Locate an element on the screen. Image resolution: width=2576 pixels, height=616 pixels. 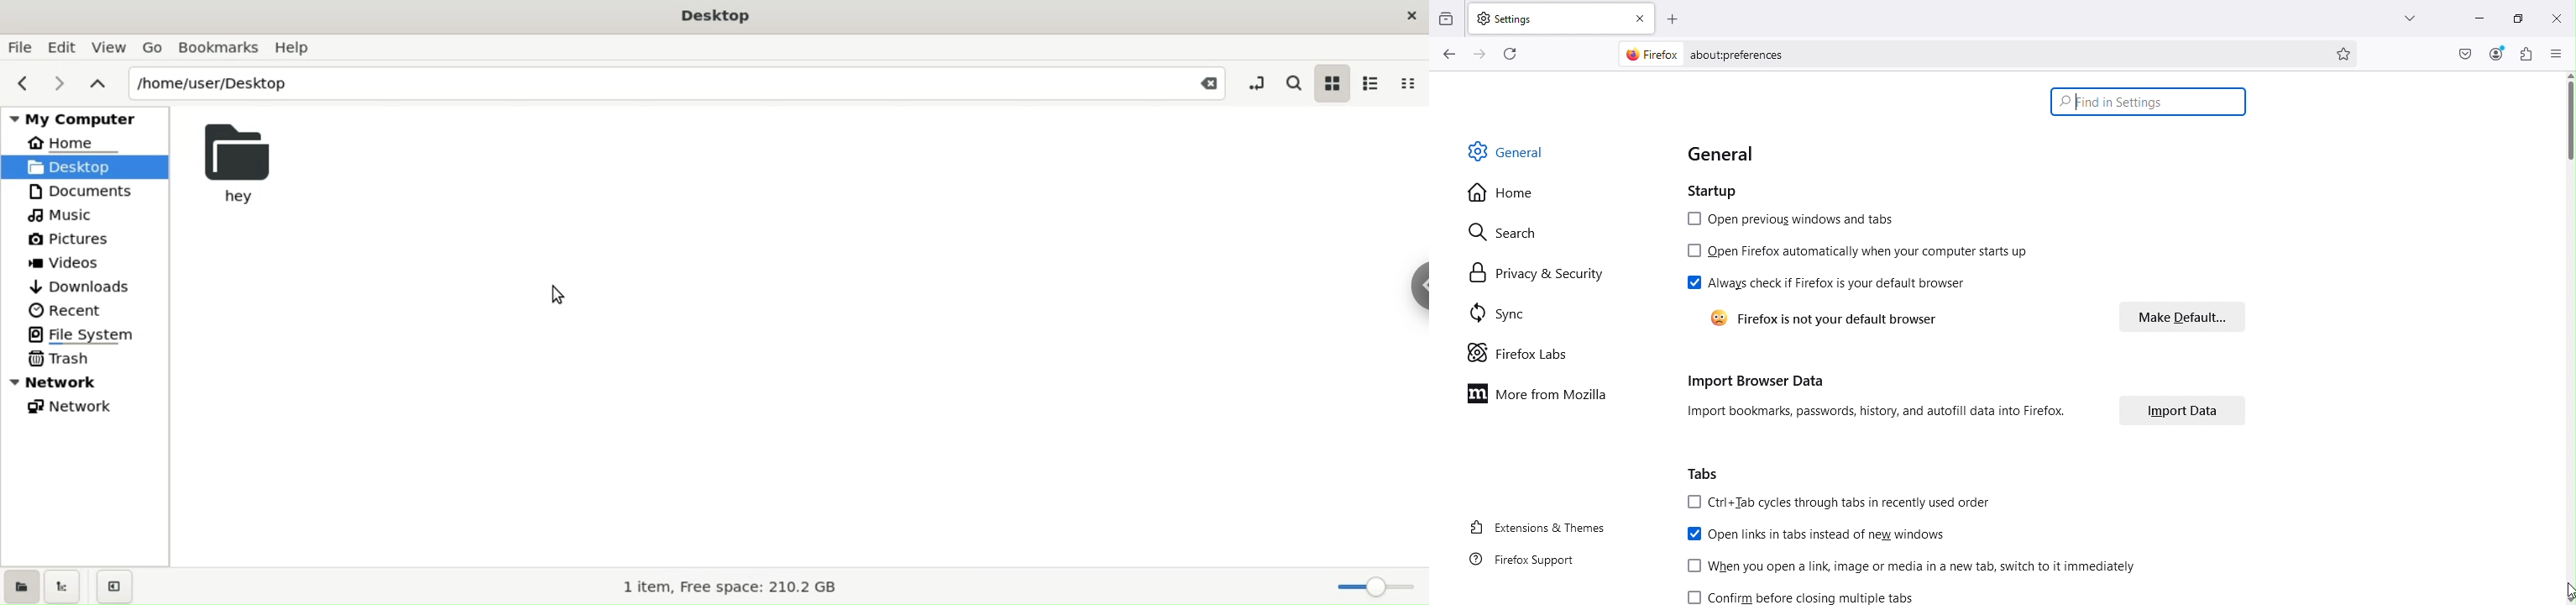
Always check if firefox is your default browser is located at coordinates (1817, 298).